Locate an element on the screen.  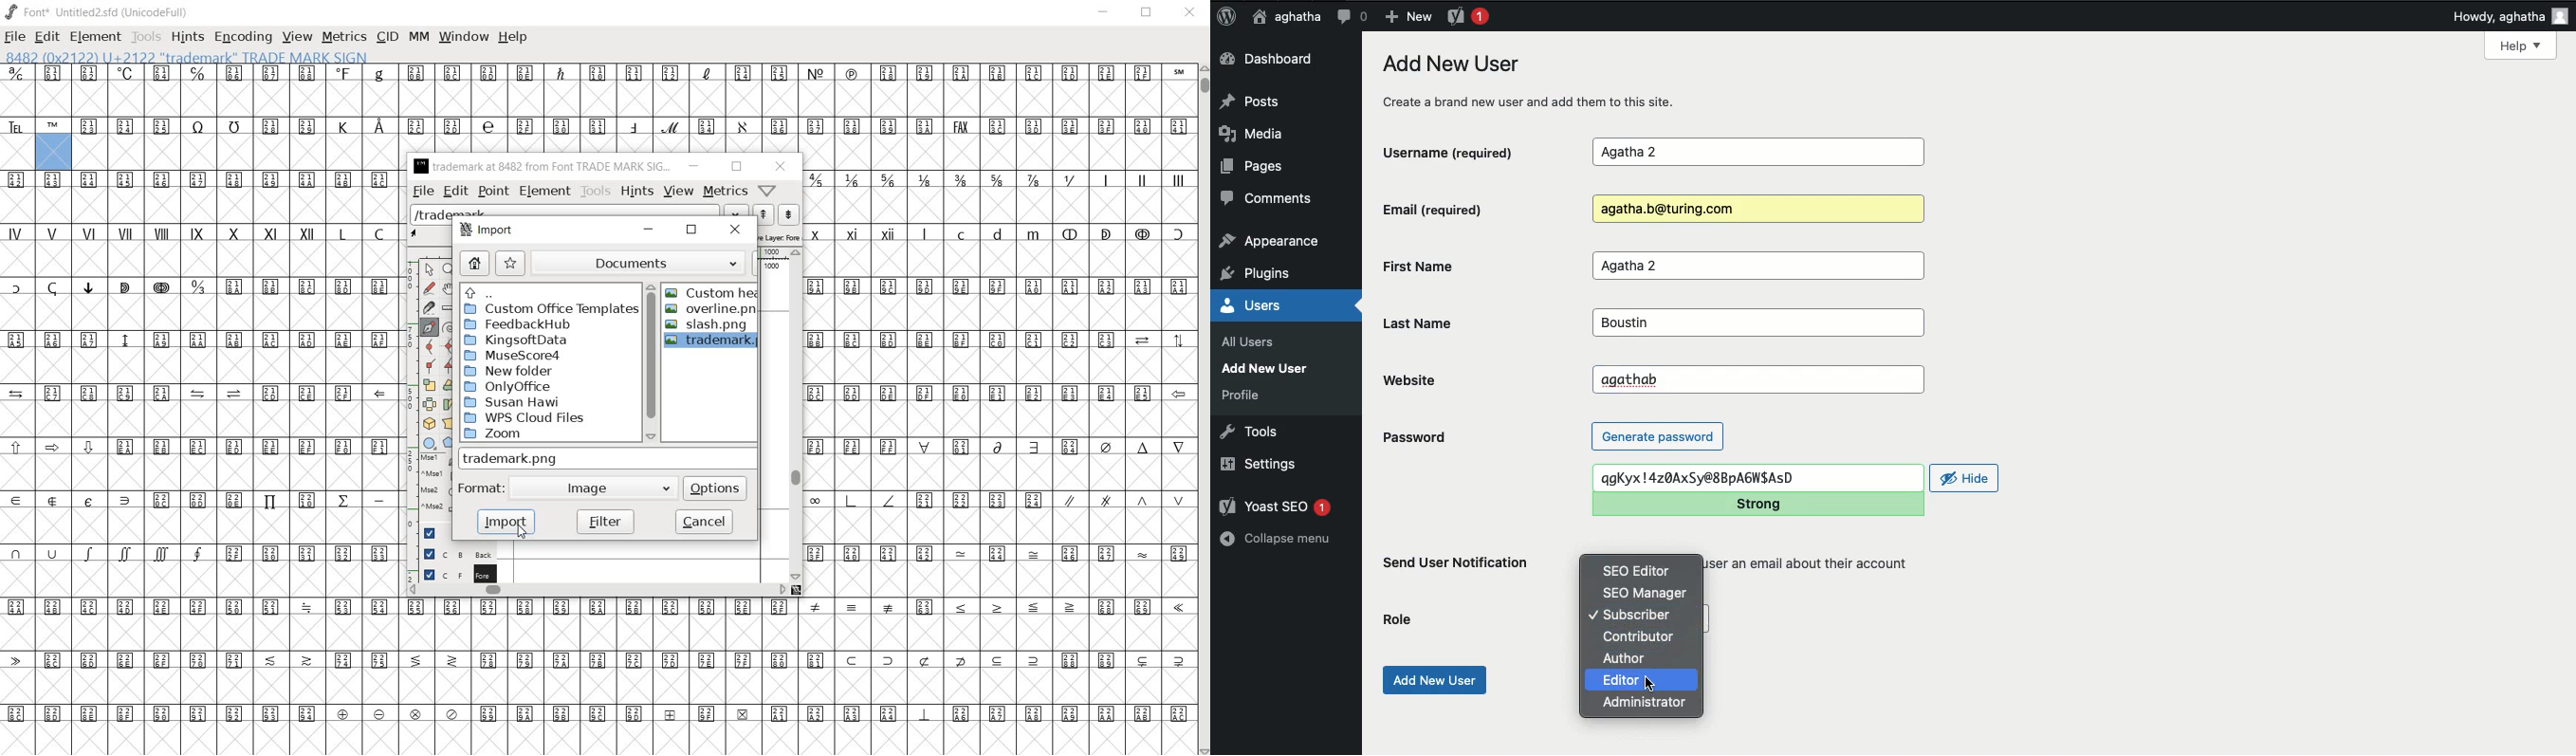
import is located at coordinates (505, 521).